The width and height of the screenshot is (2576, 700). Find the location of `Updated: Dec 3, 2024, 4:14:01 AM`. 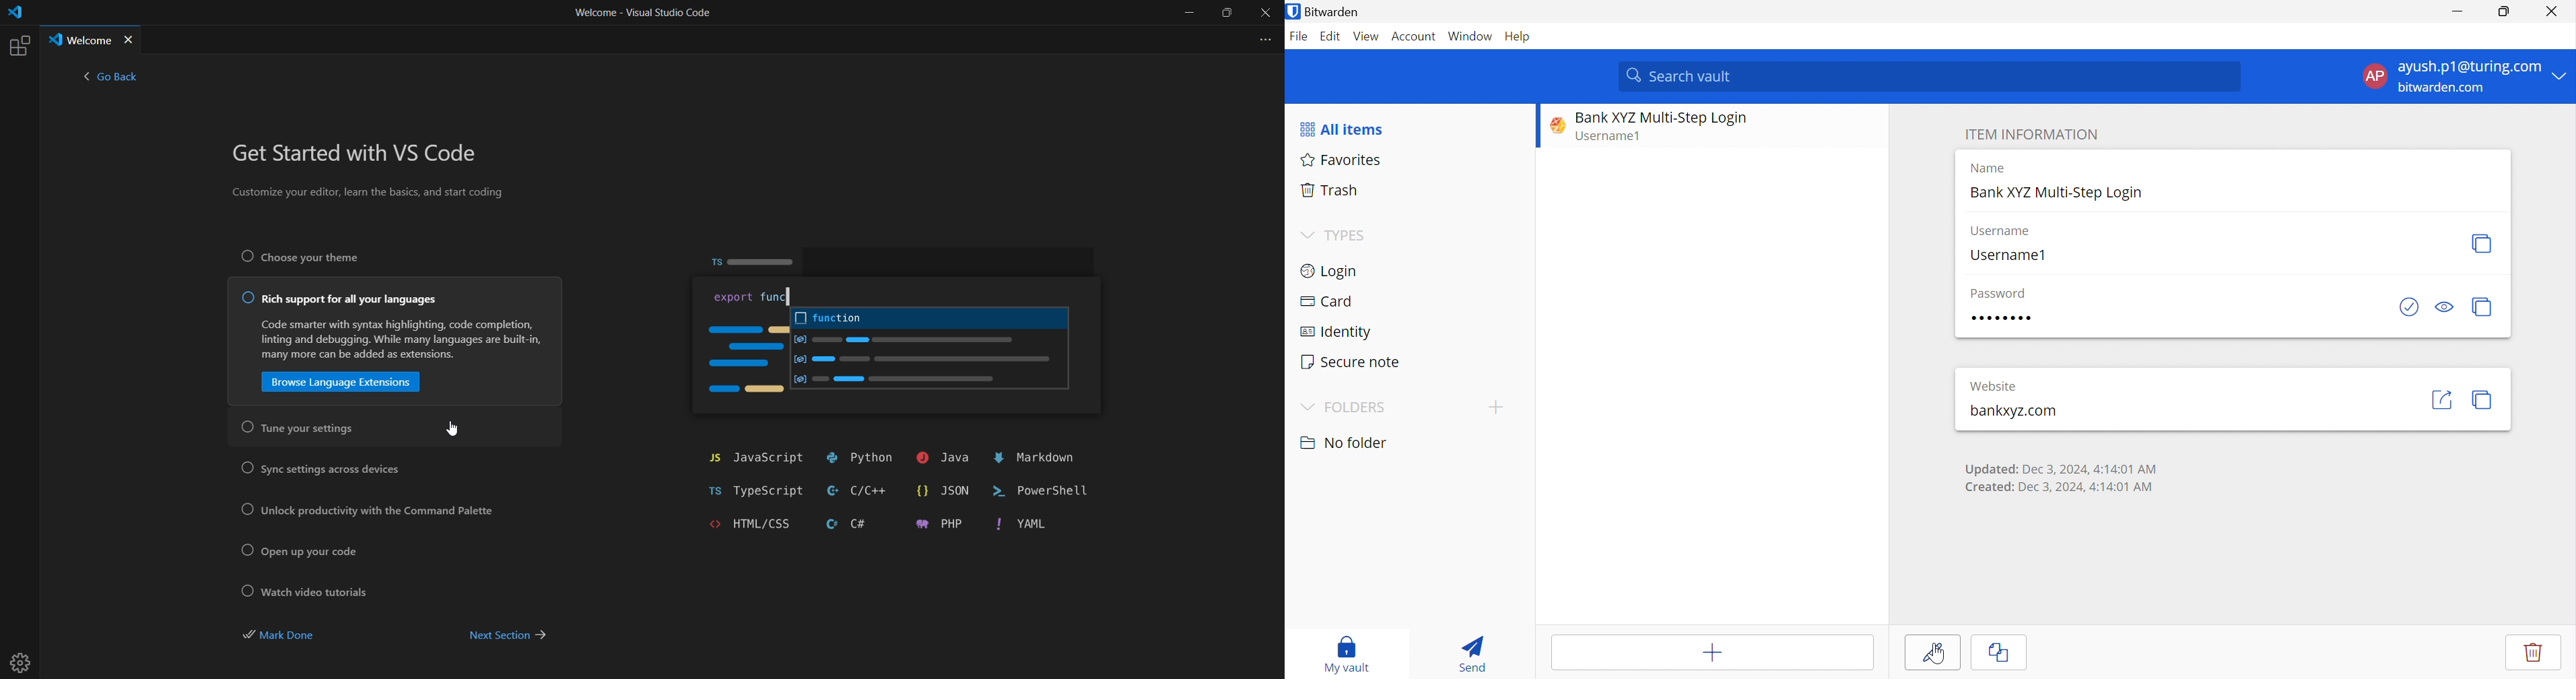

Updated: Dec 3, 2024, 4:14:01 AM is located at coordinates (2063, 469).